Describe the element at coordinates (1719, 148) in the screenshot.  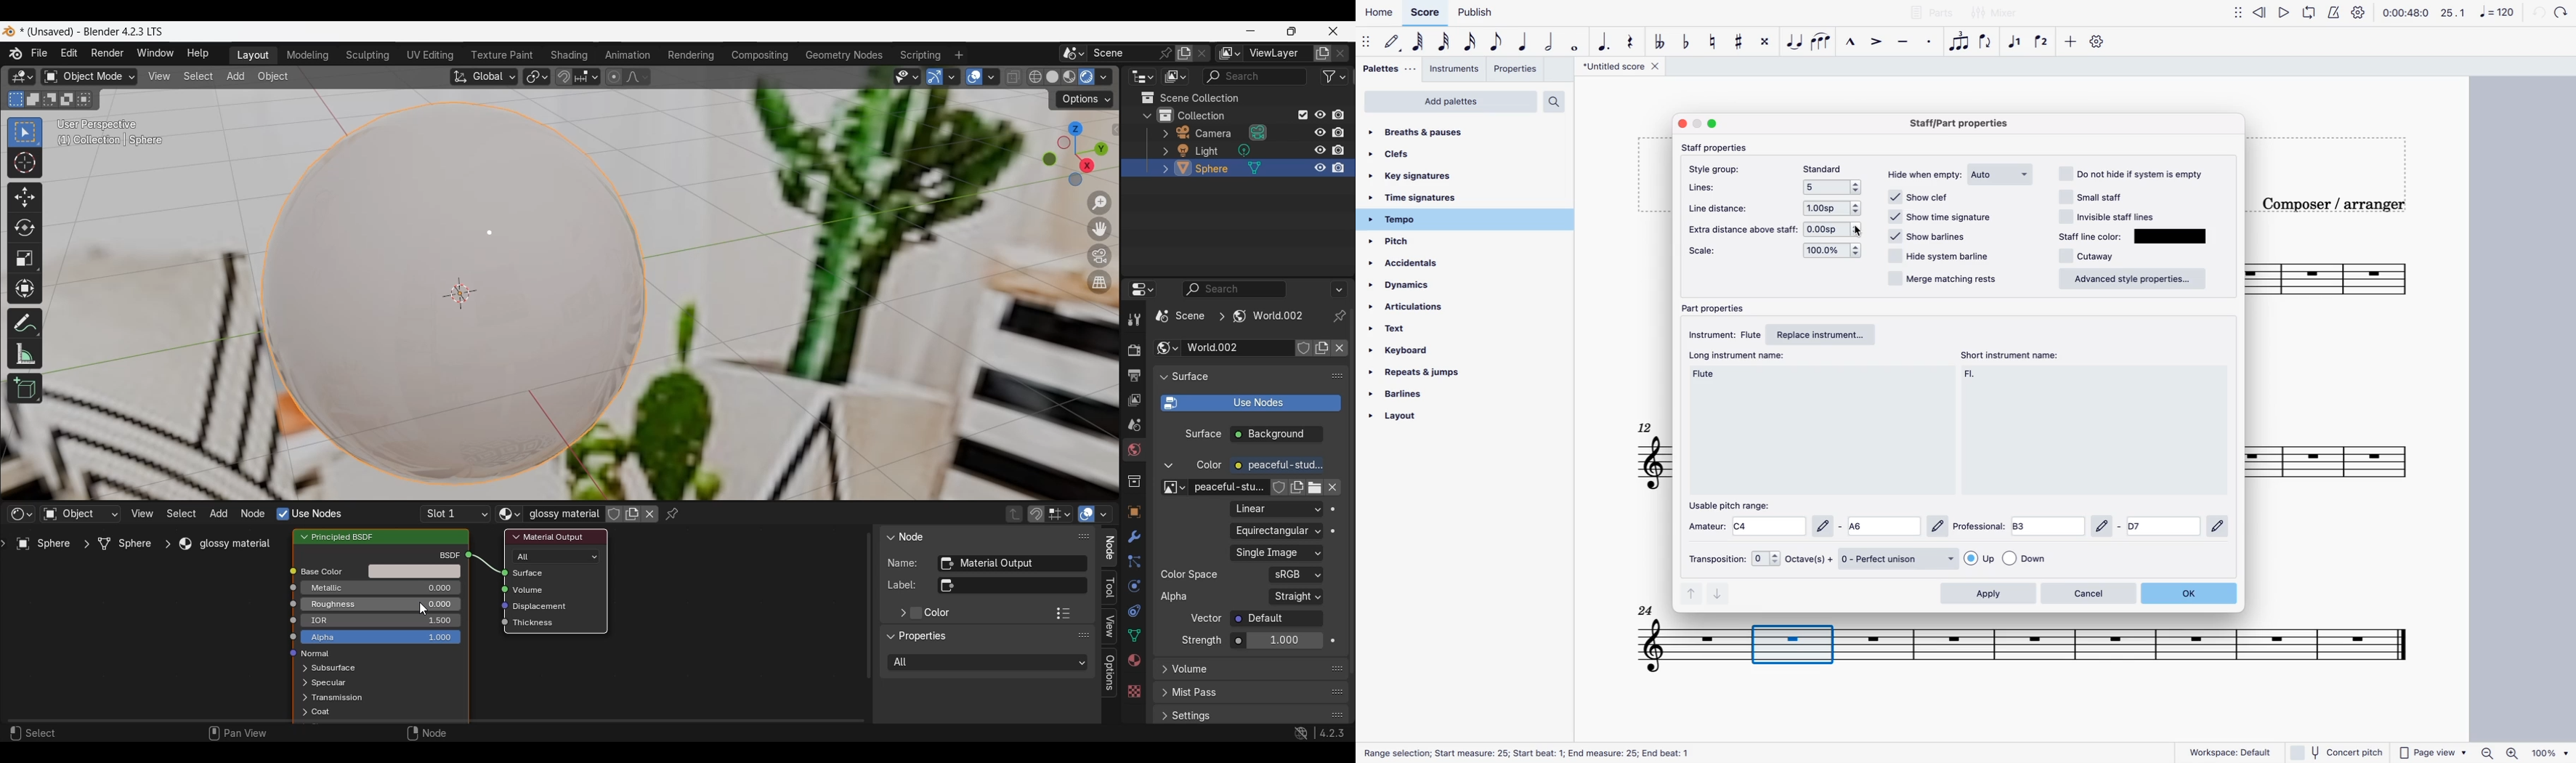
I see `staff properties` at that location.